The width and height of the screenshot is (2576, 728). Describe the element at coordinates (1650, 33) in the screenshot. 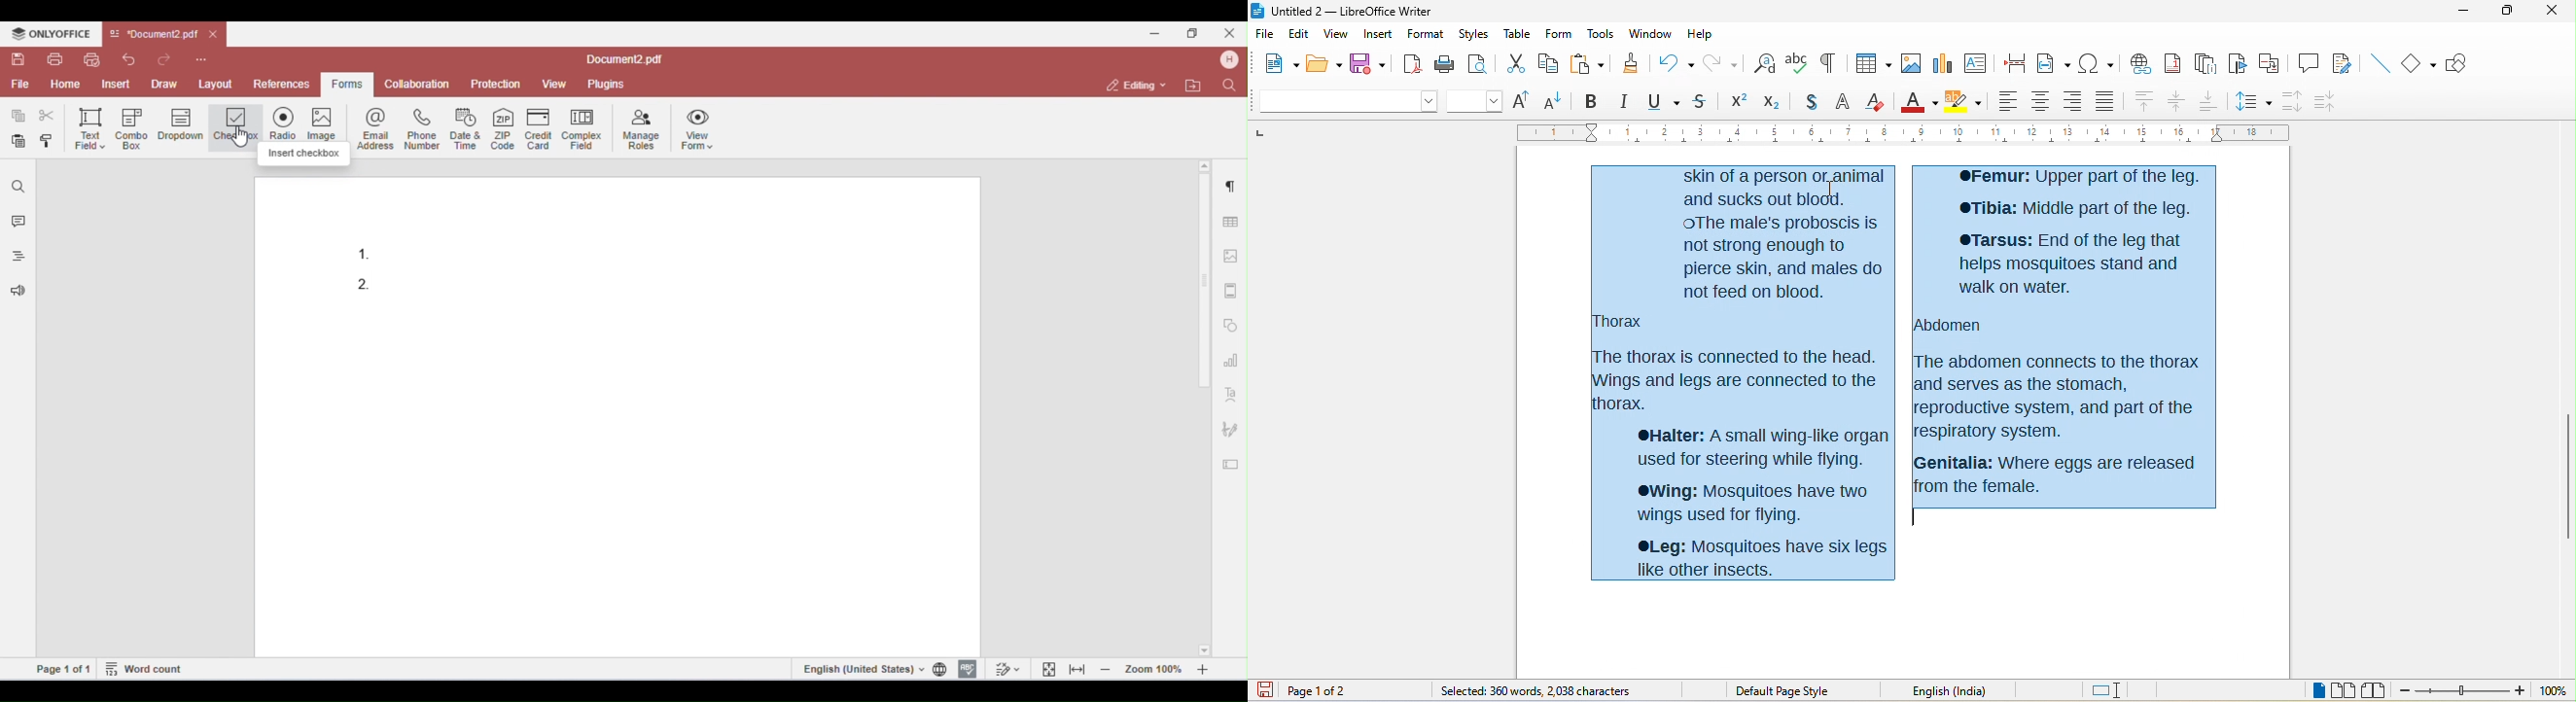

I see `window` at that location.